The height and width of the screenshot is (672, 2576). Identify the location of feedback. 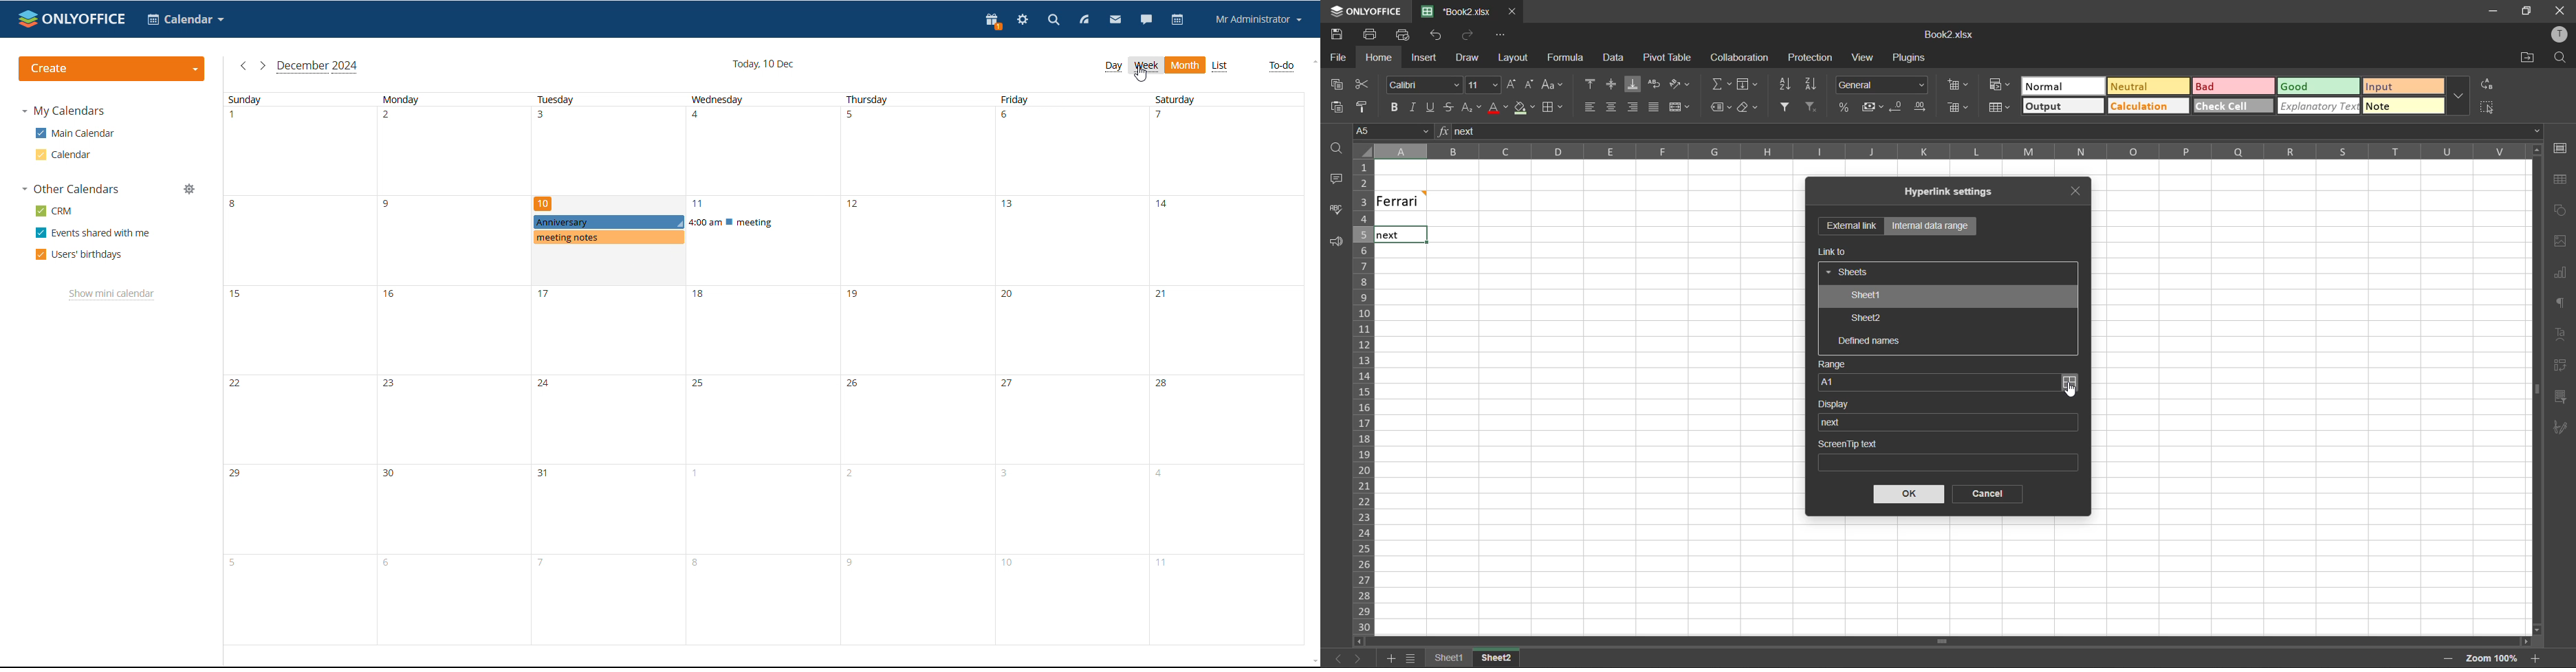
(1338, 245).